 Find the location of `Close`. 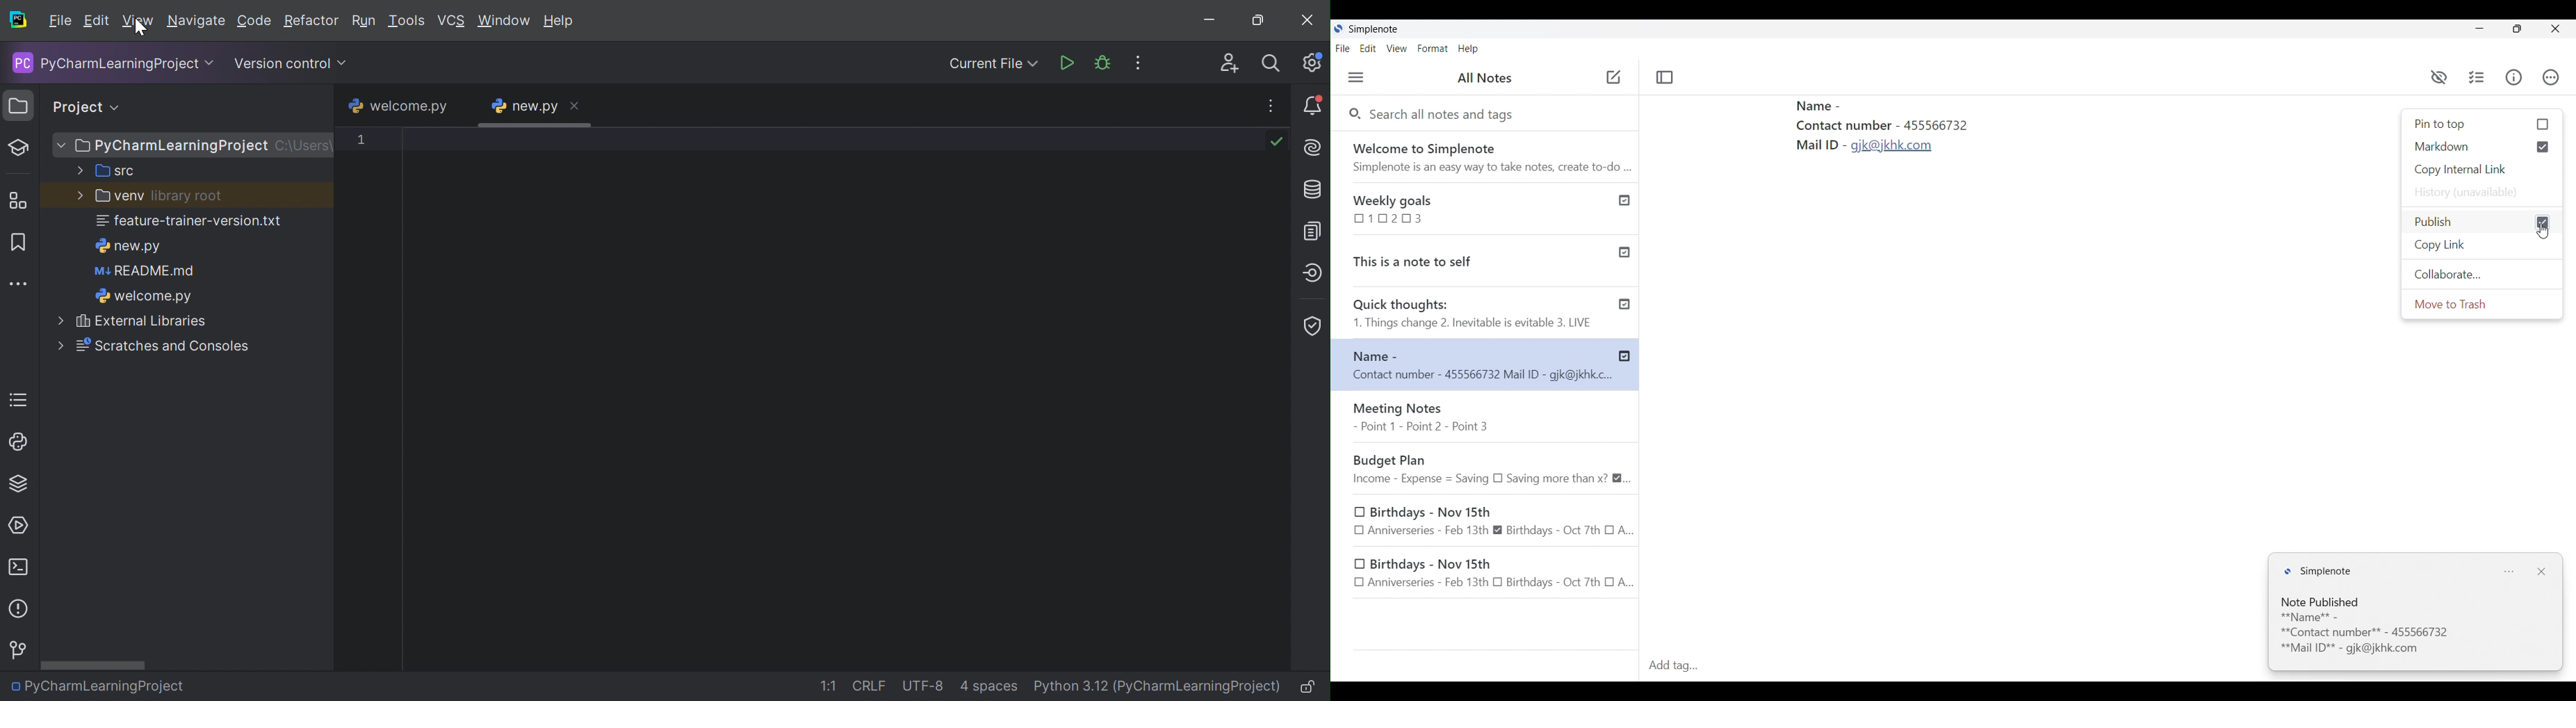

Close is located at coordinates (576, 104).